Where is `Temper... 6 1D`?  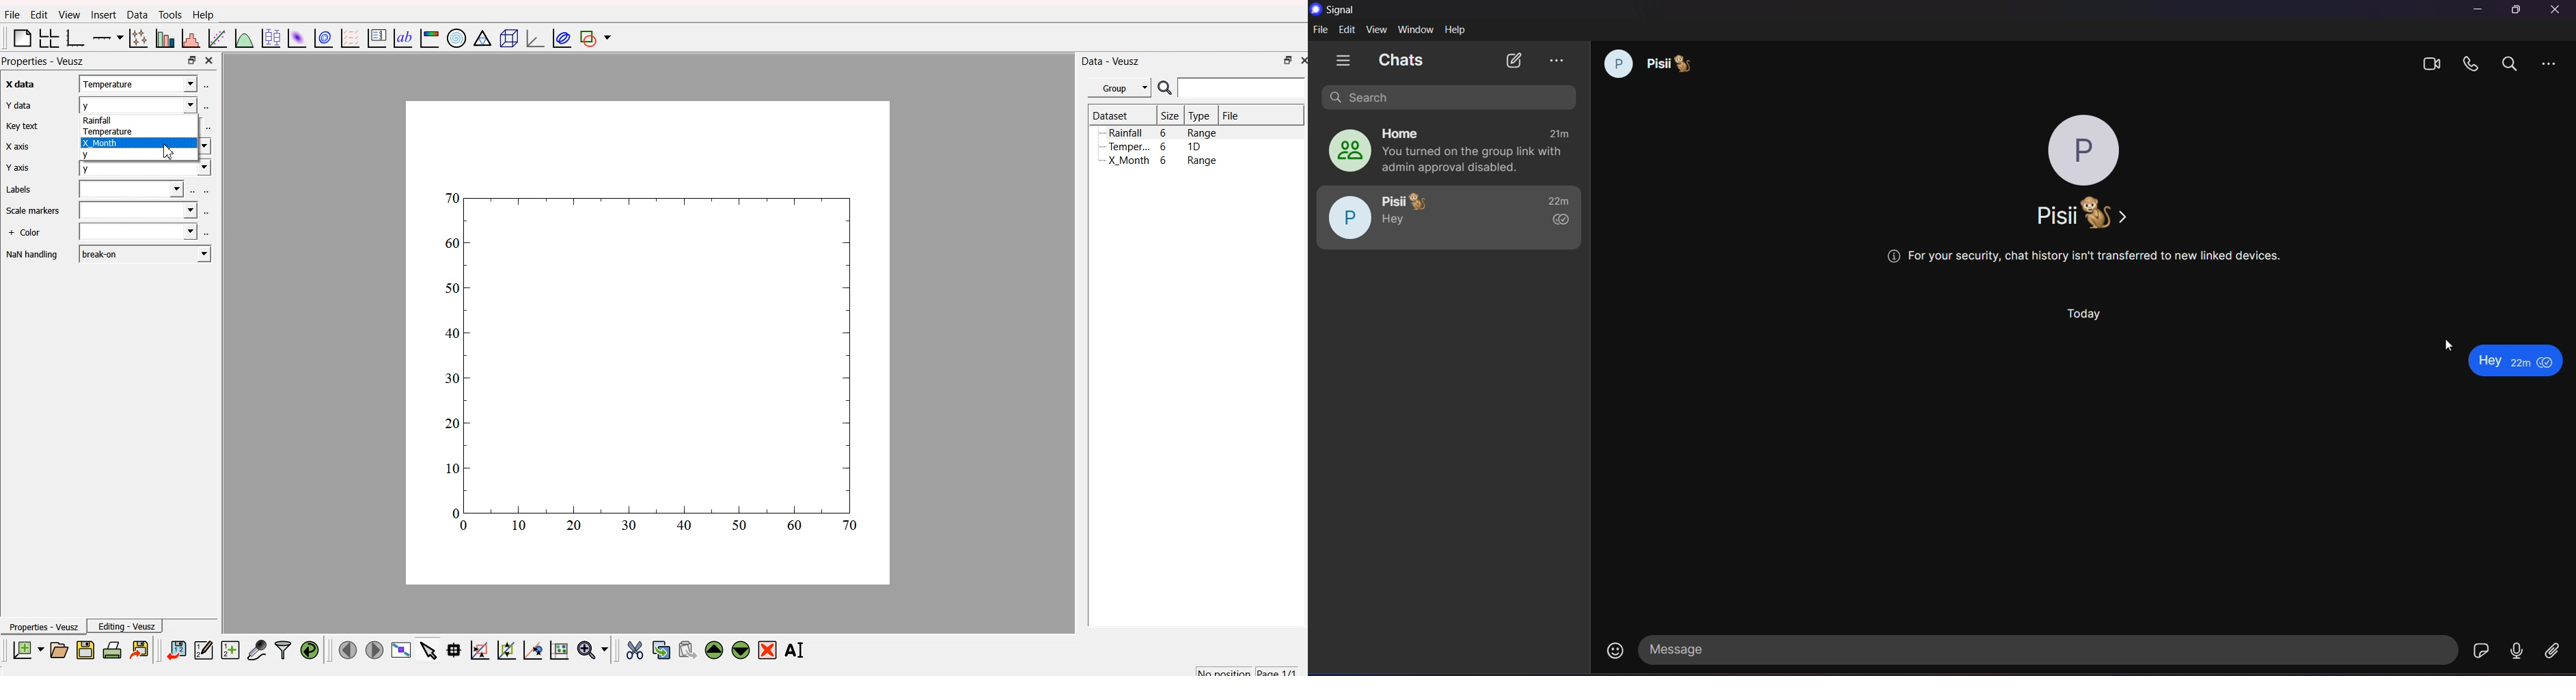
Temper... 6 1D is located at coordinates (1154, 146).